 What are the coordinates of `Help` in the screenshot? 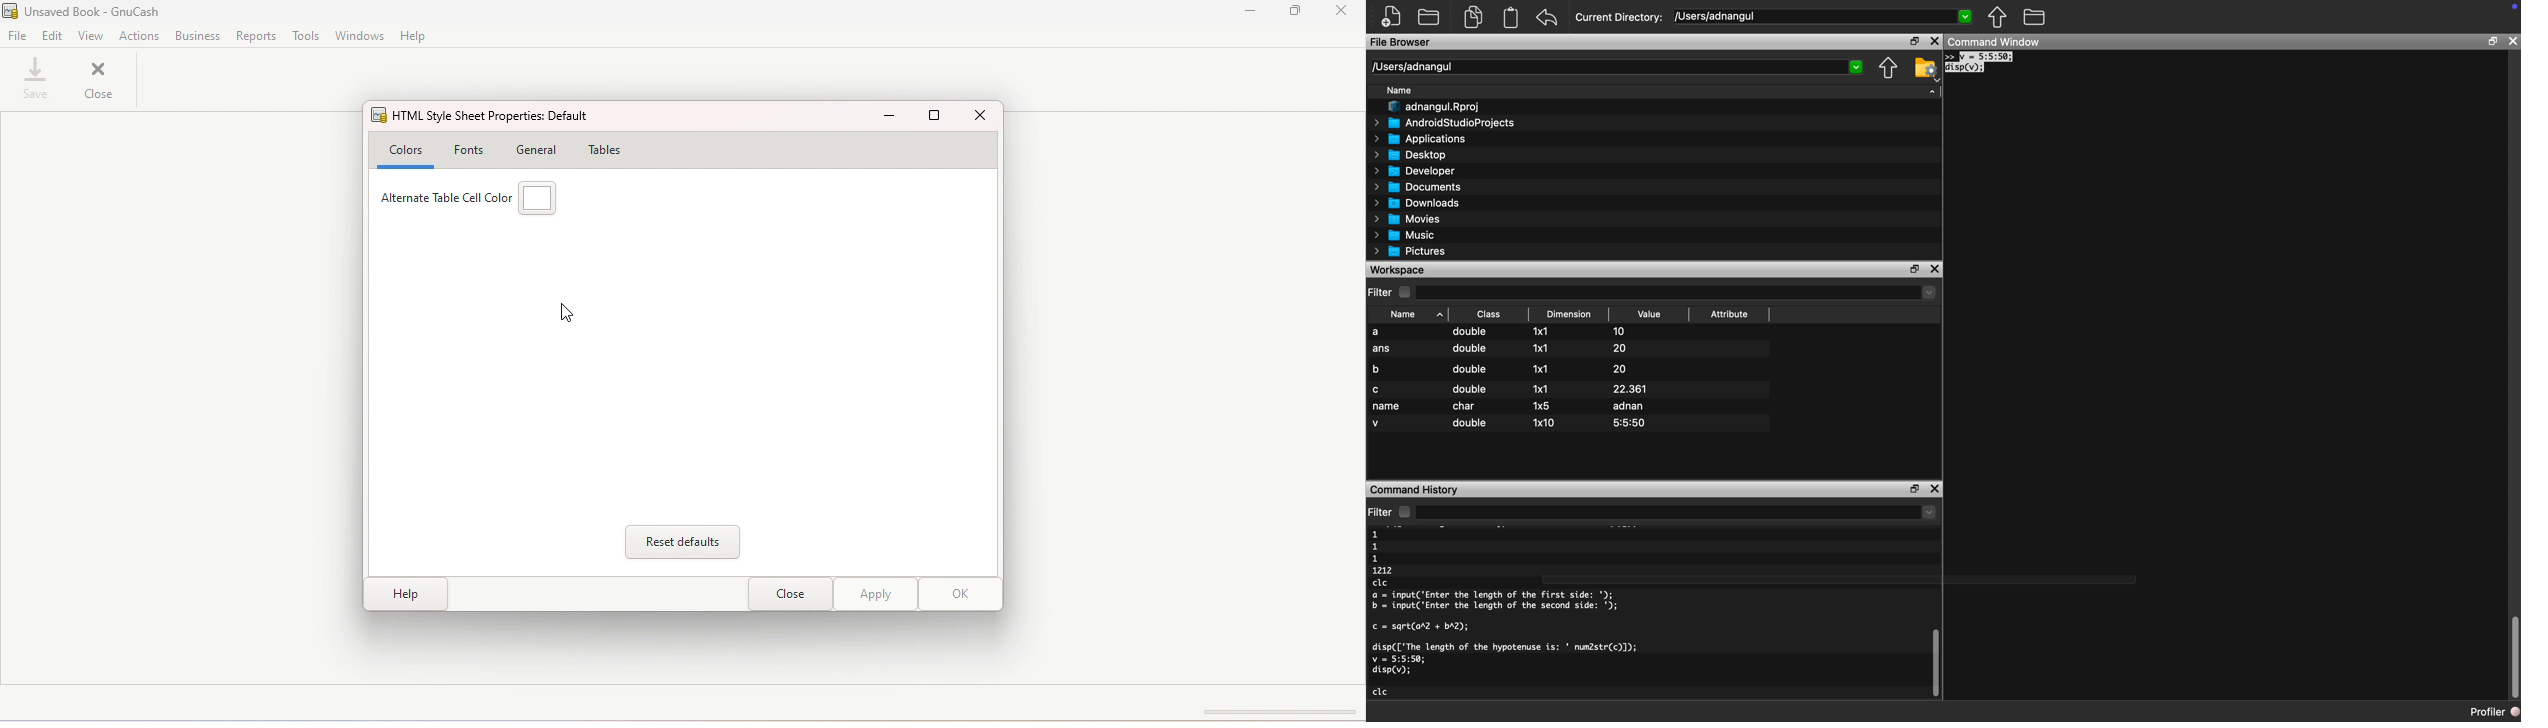 It's located at (407, 593).